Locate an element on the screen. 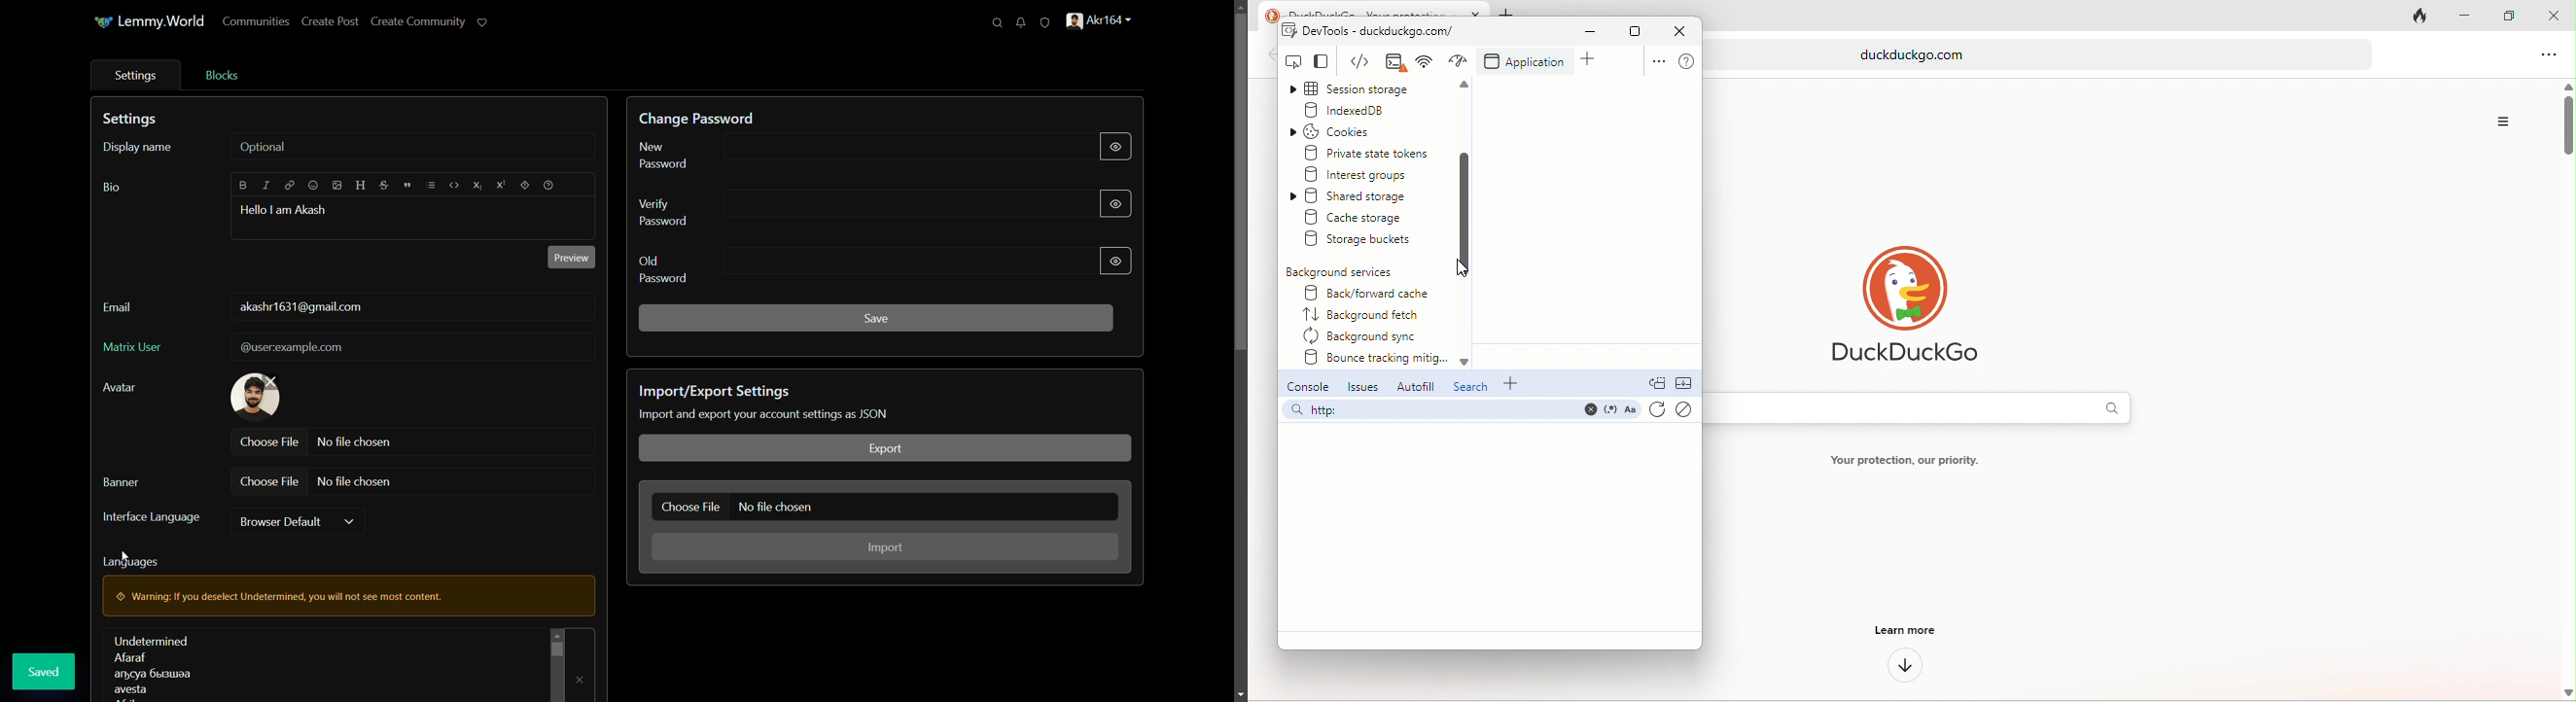 The image size is (2576, 728). issues is located at coordinates (1363, 388).